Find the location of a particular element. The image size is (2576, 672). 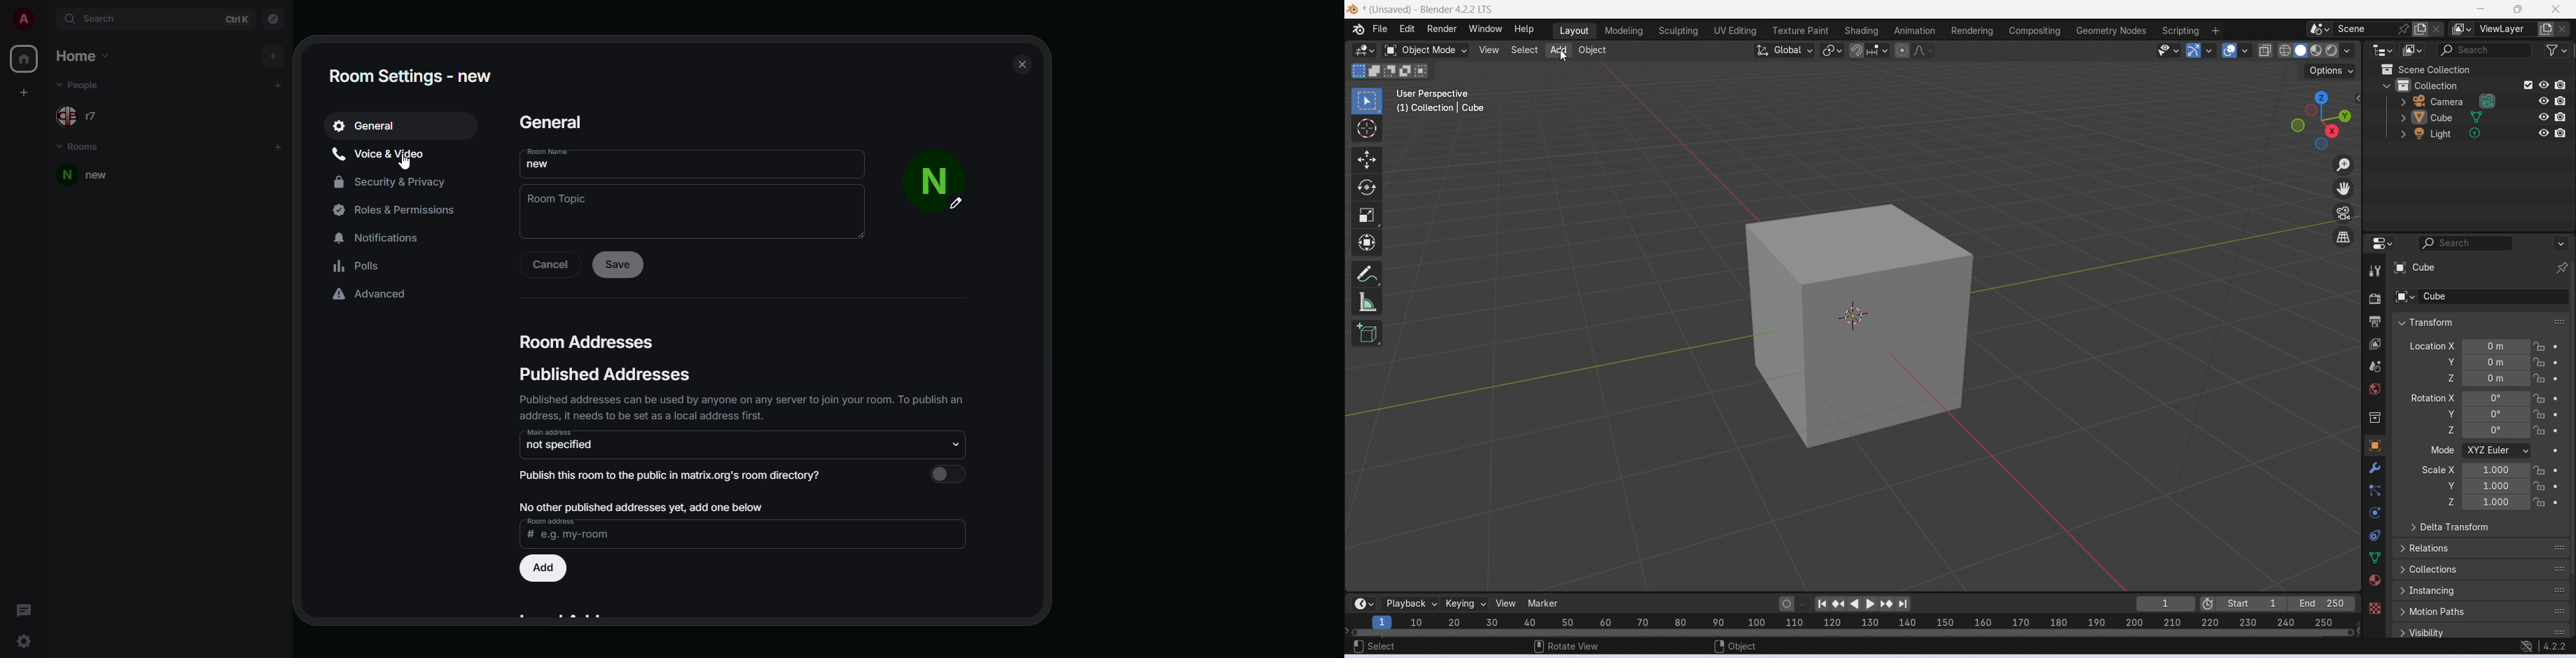

security & privacy is located at coordinates (393, 183).